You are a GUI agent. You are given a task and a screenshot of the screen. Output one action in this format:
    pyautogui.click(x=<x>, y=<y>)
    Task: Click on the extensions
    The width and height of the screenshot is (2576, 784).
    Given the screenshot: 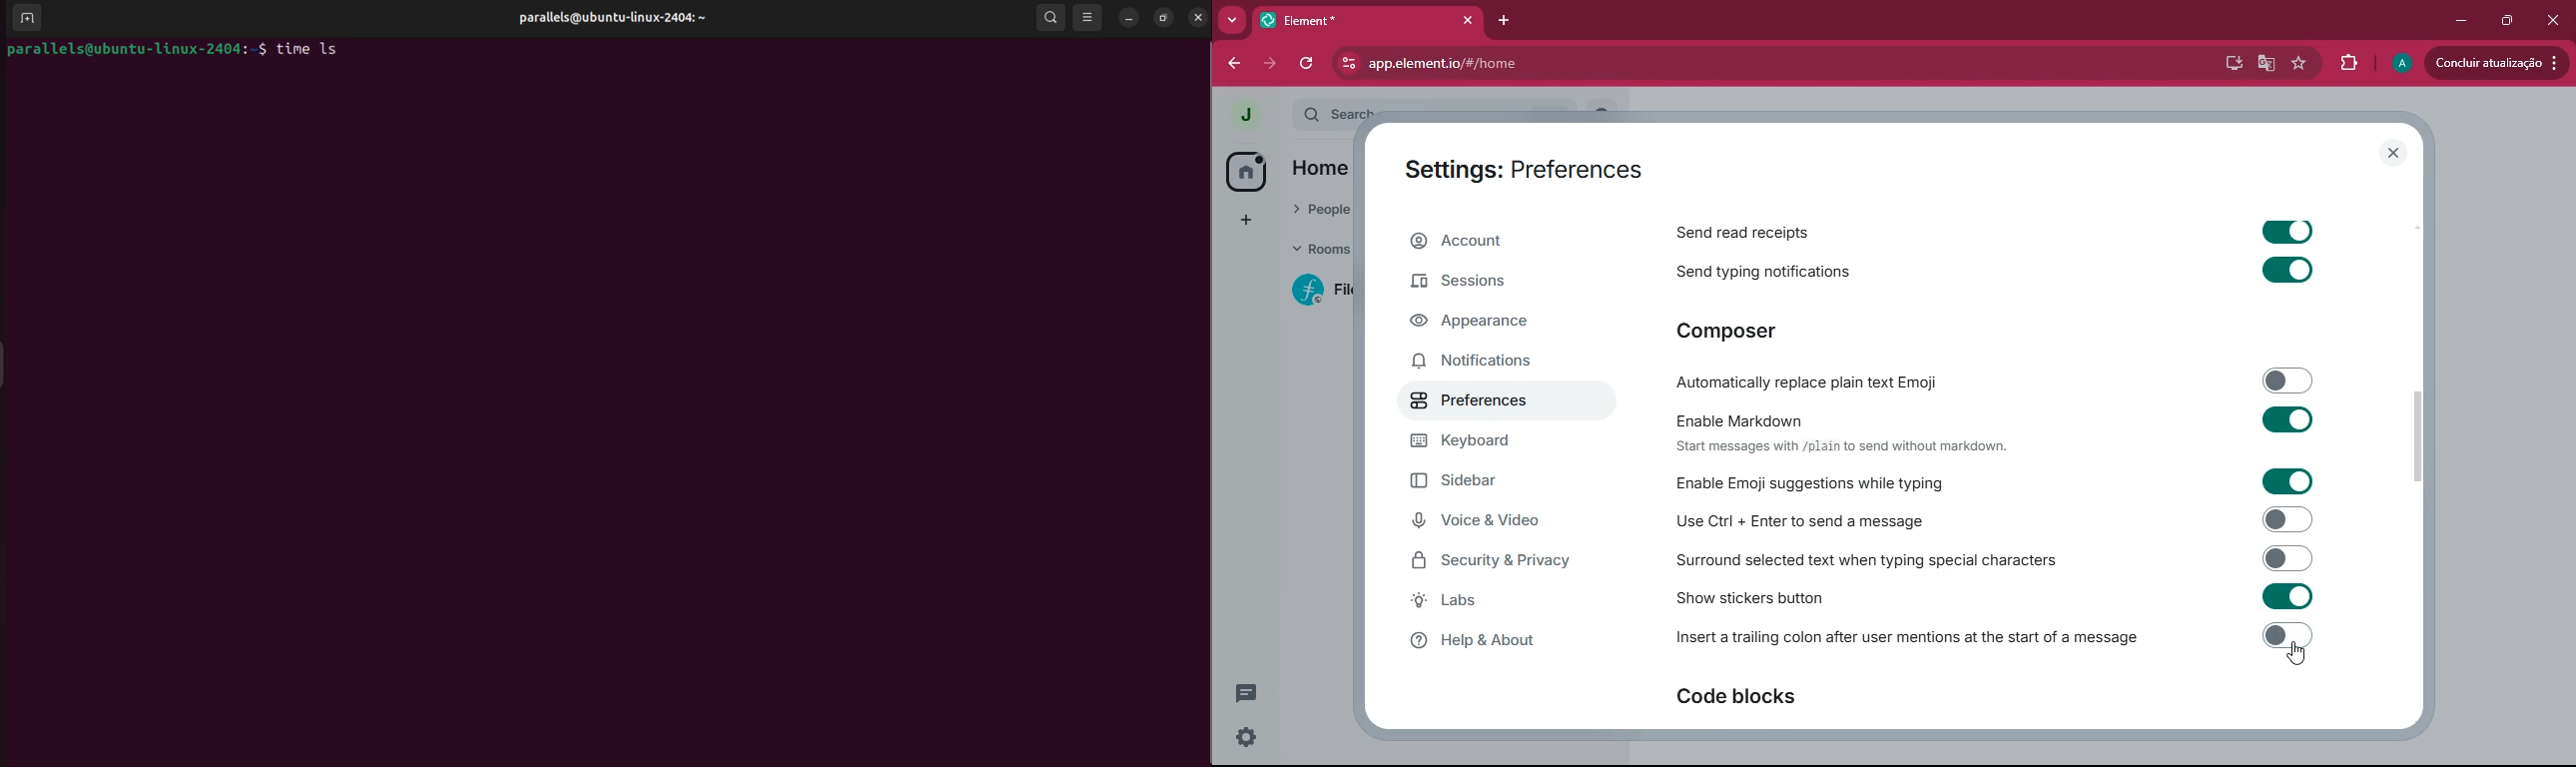 What is the action you would take?
    pyautogui.click(x=2346, y=62)
    